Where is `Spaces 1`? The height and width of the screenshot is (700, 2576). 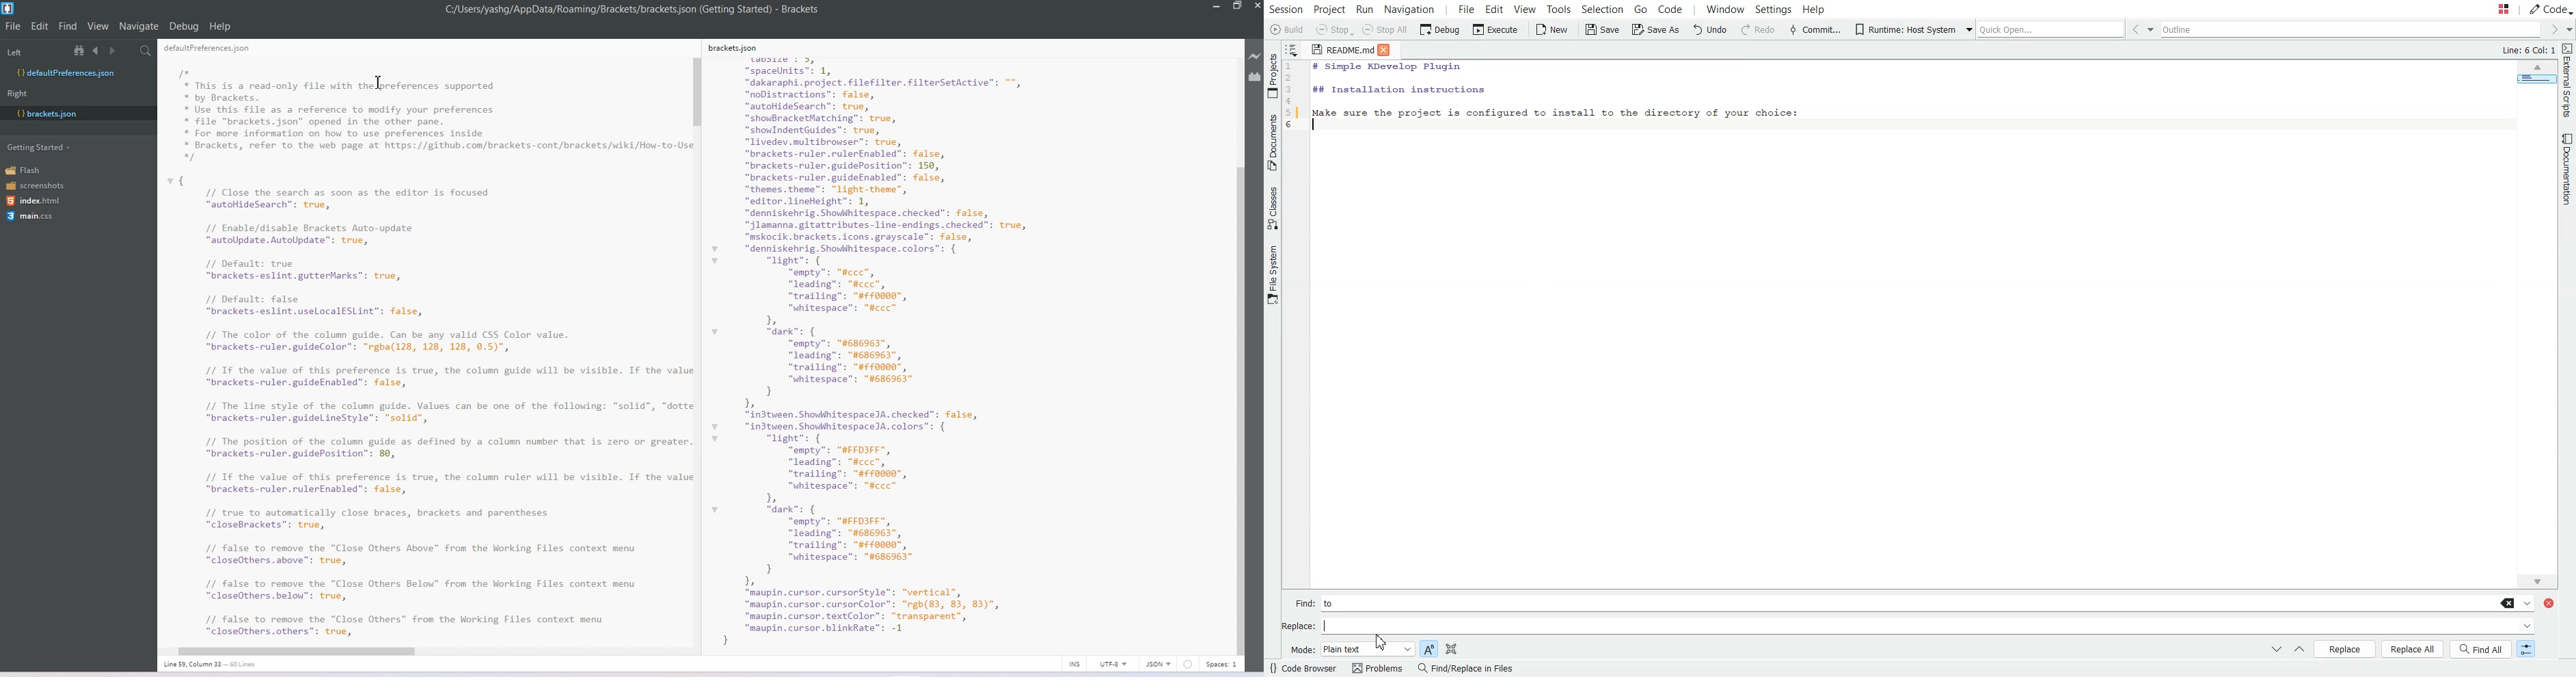 Spaces 1 is located at coordinates (1222, 664).